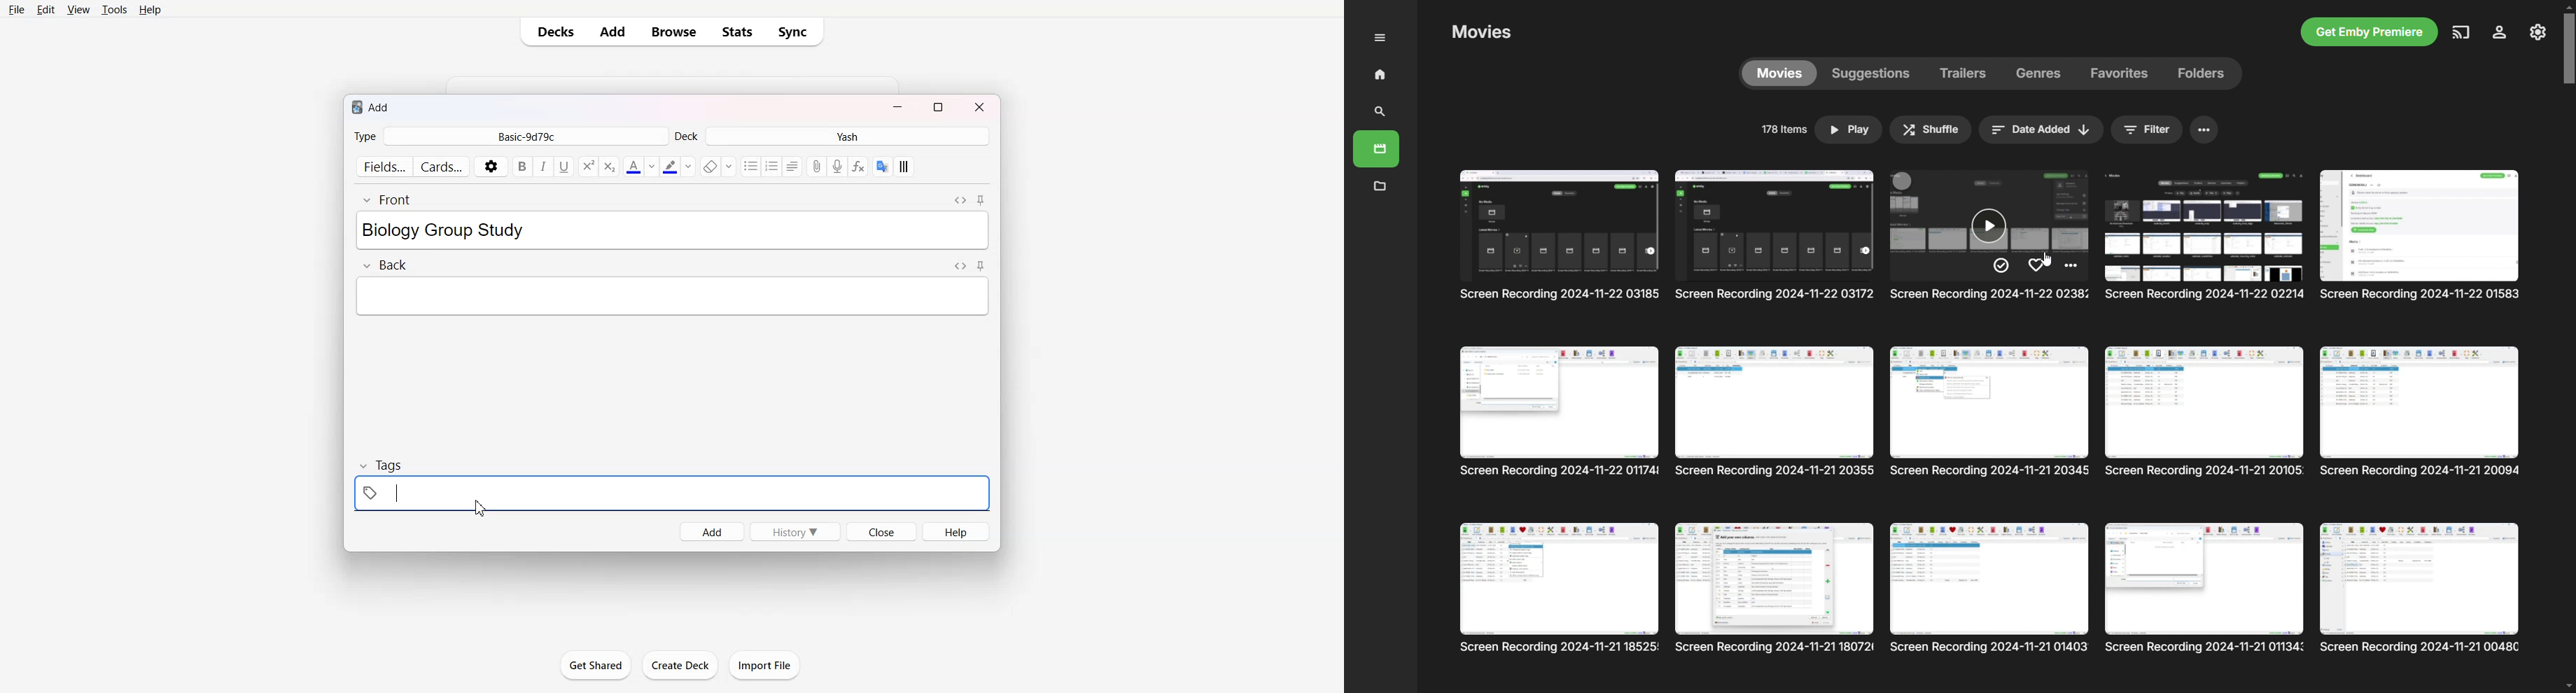 This screenshot has height=700, width=2576. What do you see at coordinates (1875, 74) in the screenshot?
I see `suggestions` at bounding box center [1875, 74].